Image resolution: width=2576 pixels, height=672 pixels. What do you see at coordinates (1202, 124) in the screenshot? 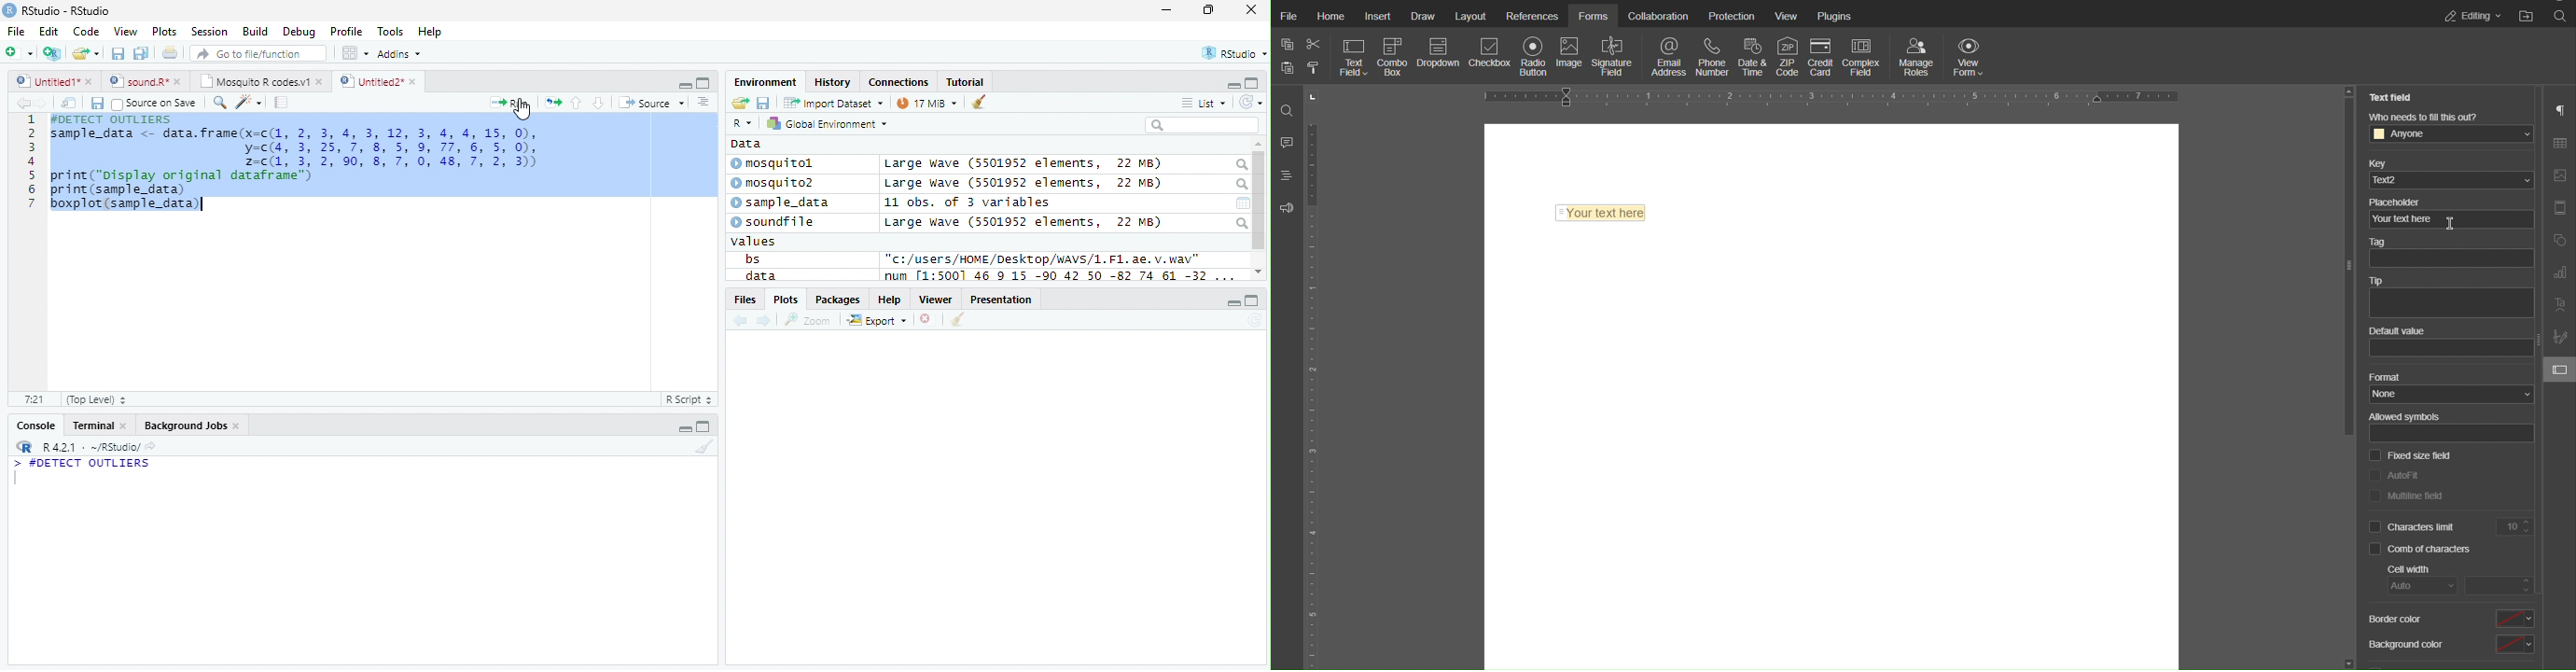
I see `search bar` at bounding box center [1202, 124].